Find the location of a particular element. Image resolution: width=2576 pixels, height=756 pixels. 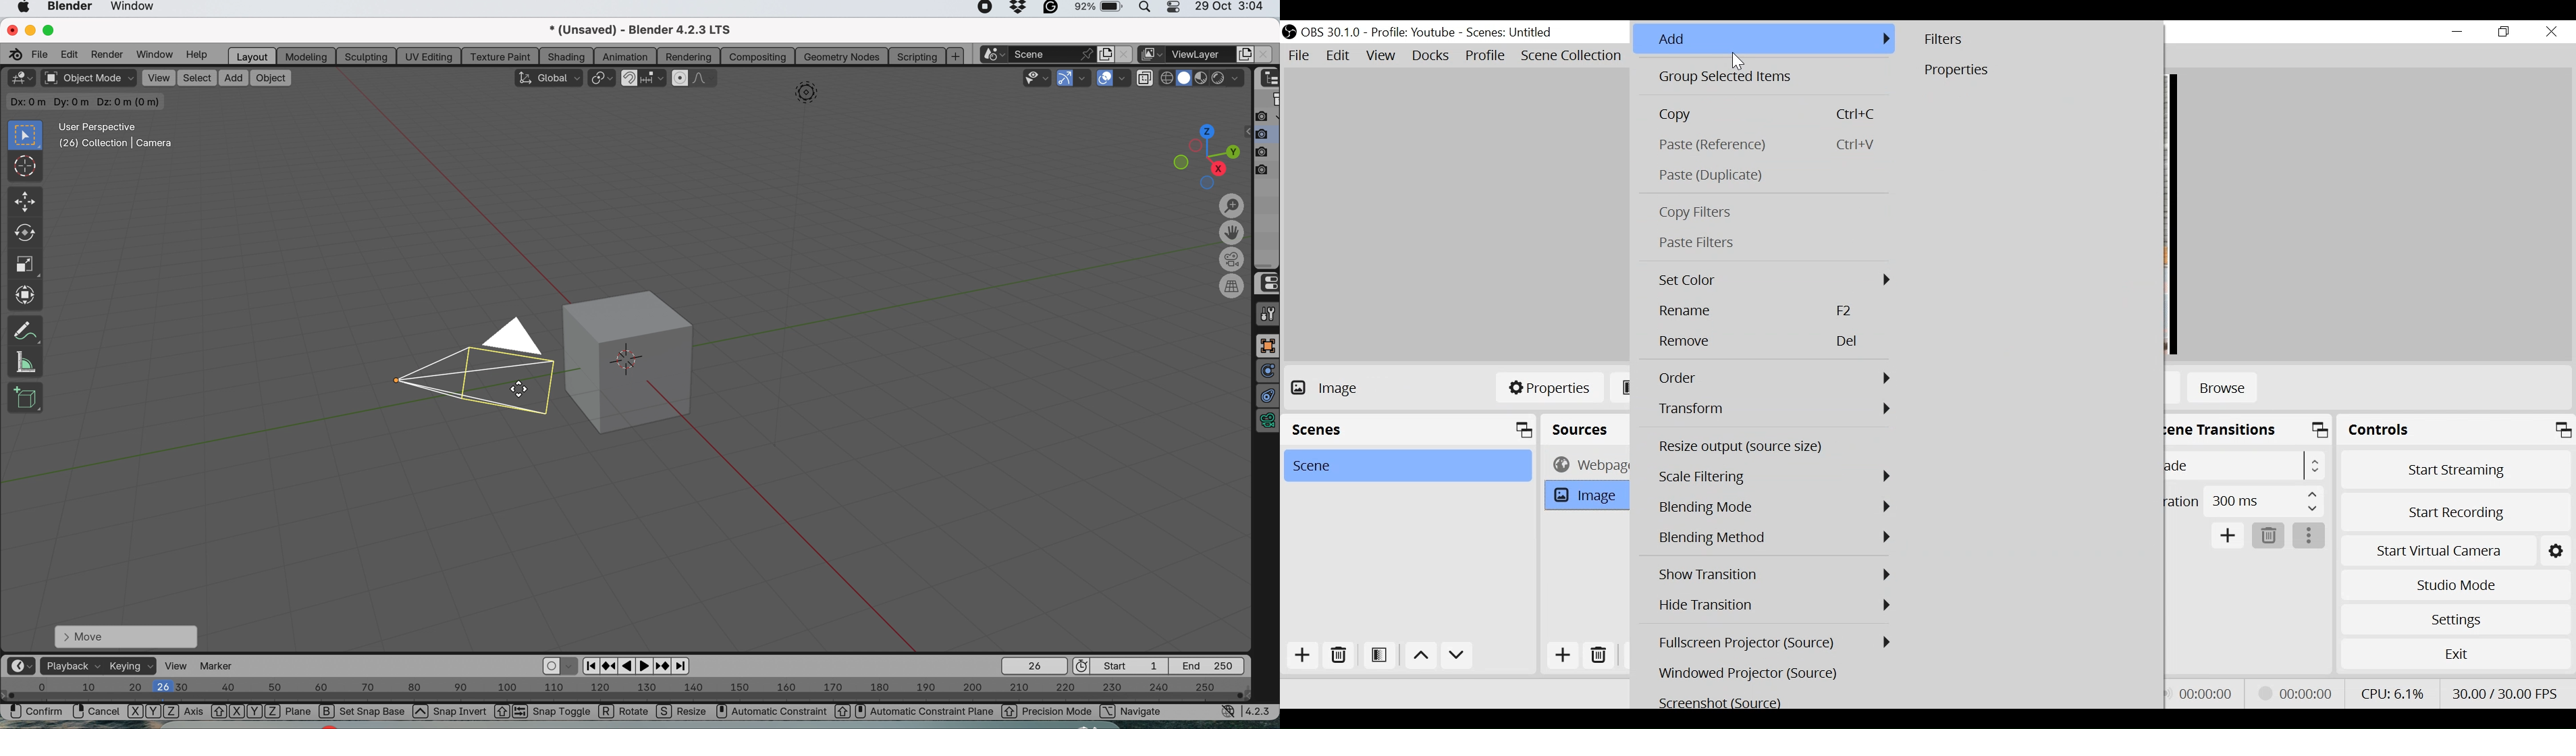

close is located at coordinates (1263, 55).